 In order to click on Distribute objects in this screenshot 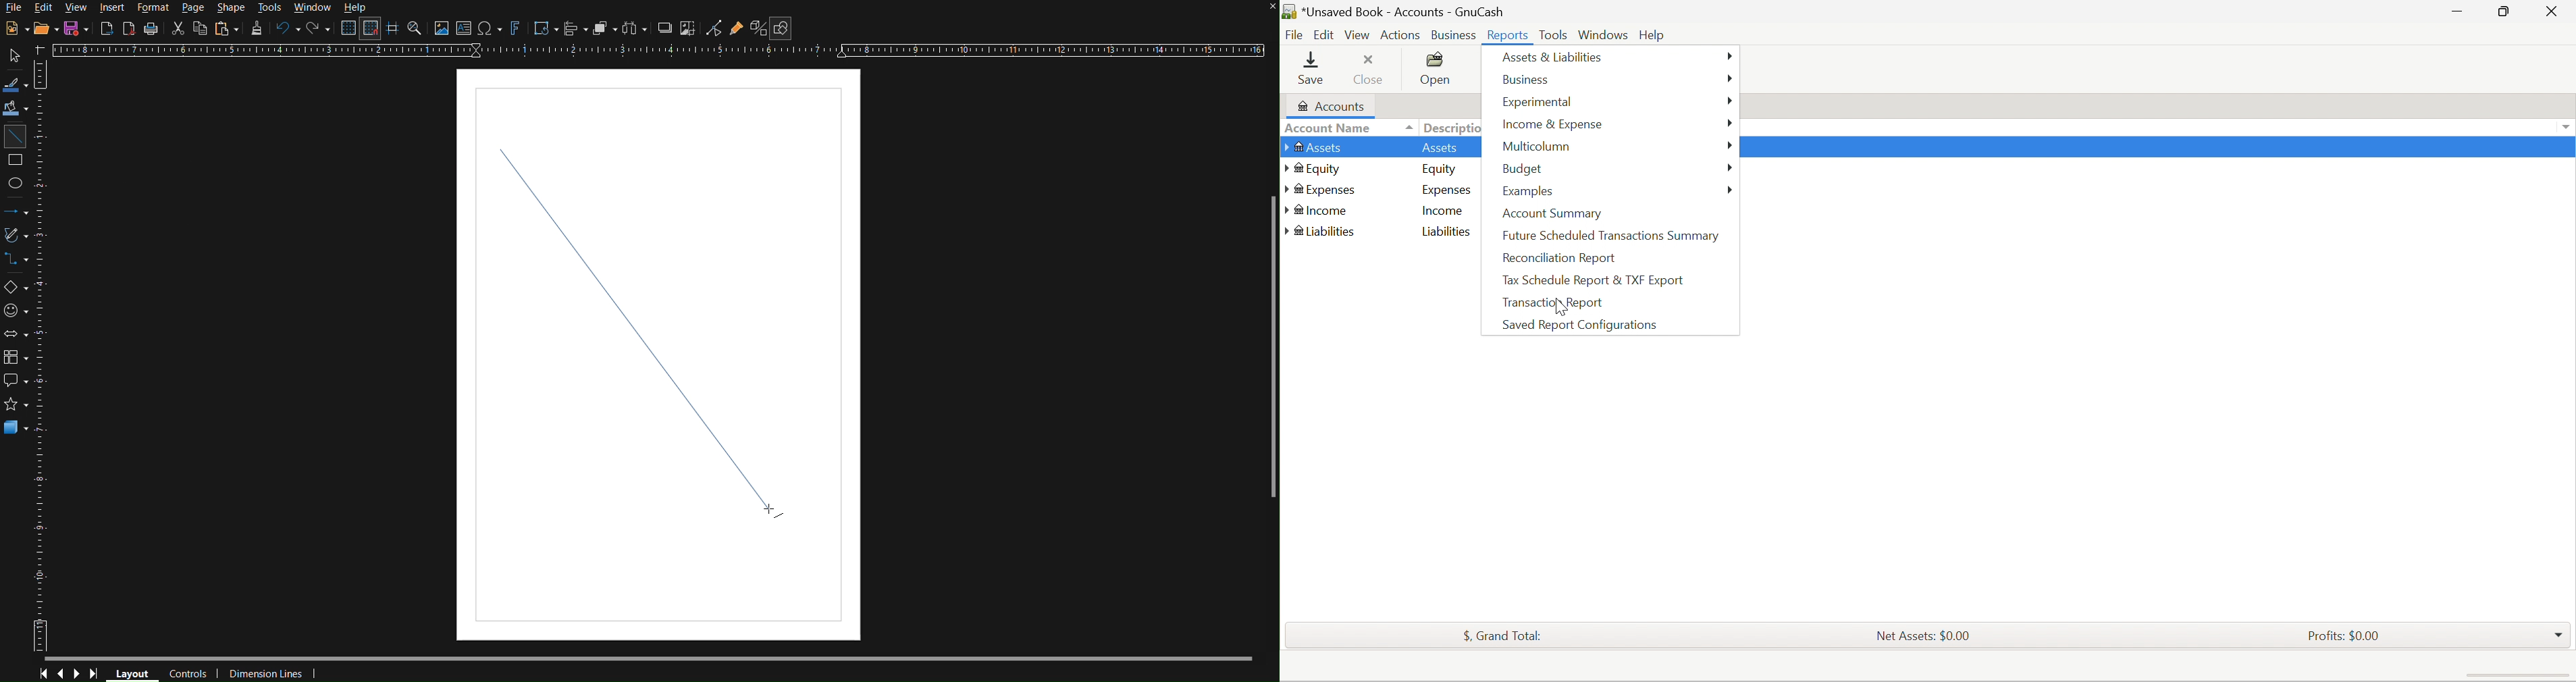, I will do `click(637, 28)`.